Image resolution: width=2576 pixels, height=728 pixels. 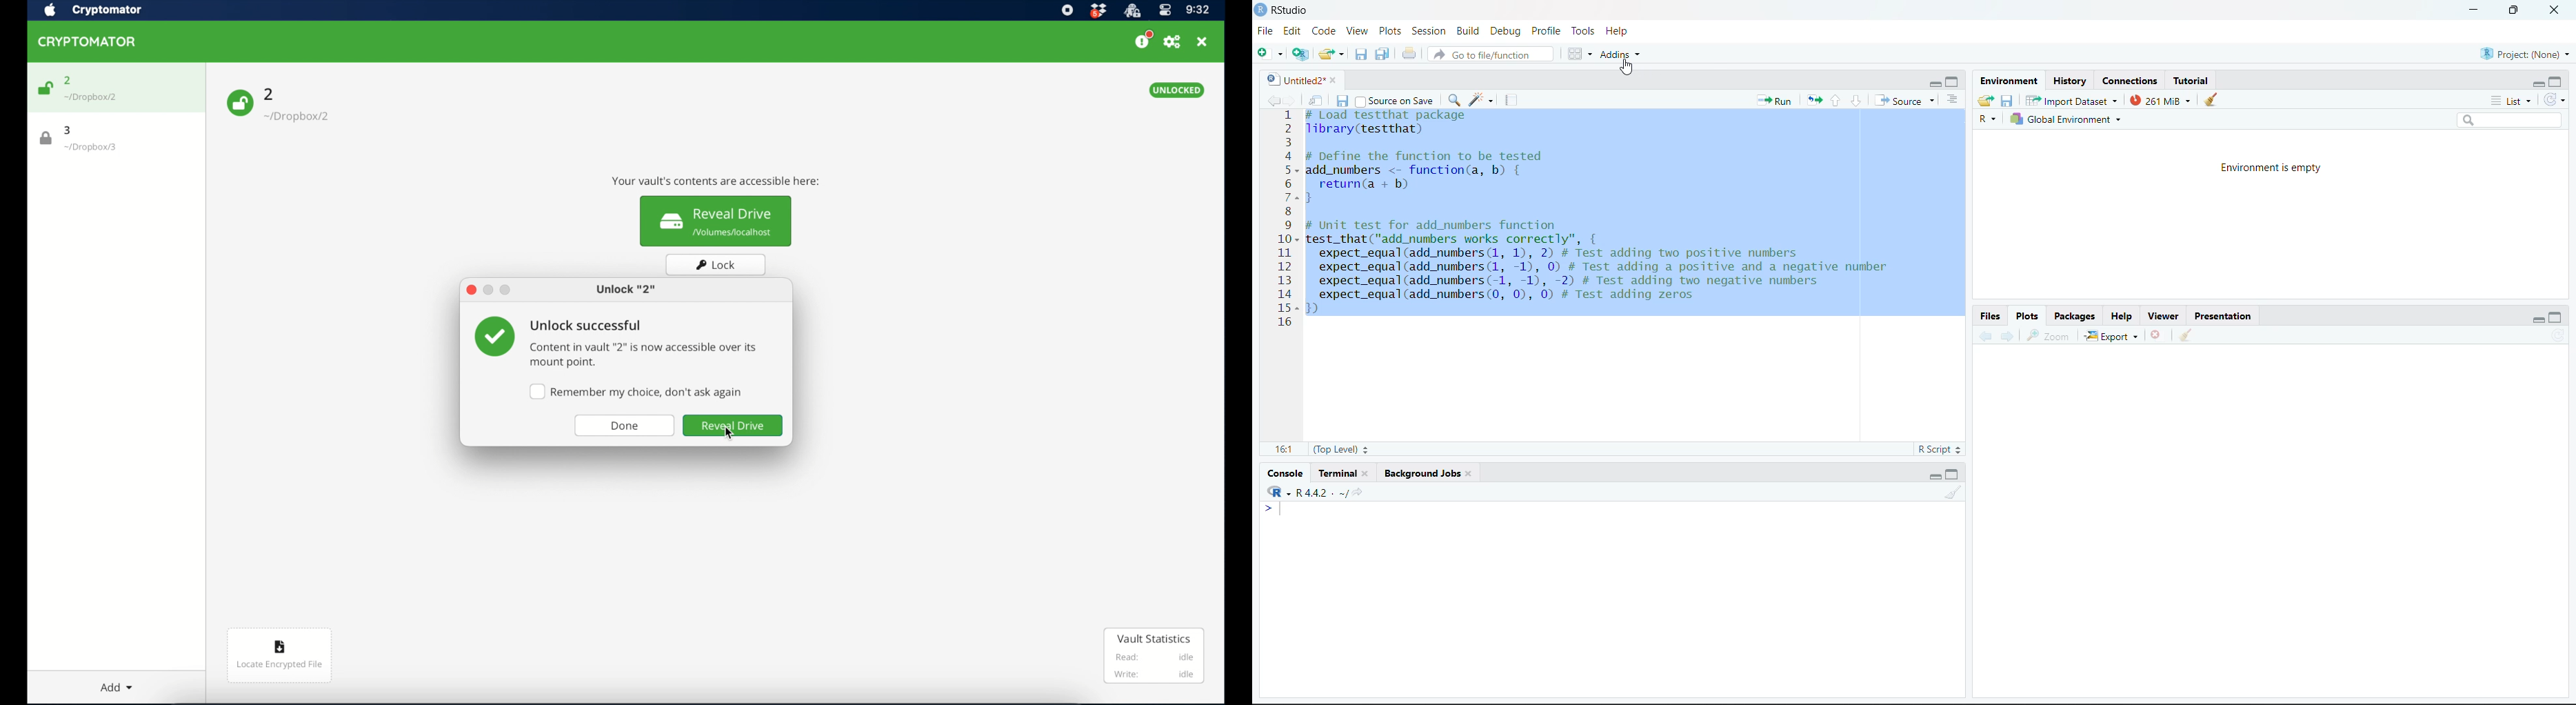 I want to click on File, so click(x=1265, y=31).